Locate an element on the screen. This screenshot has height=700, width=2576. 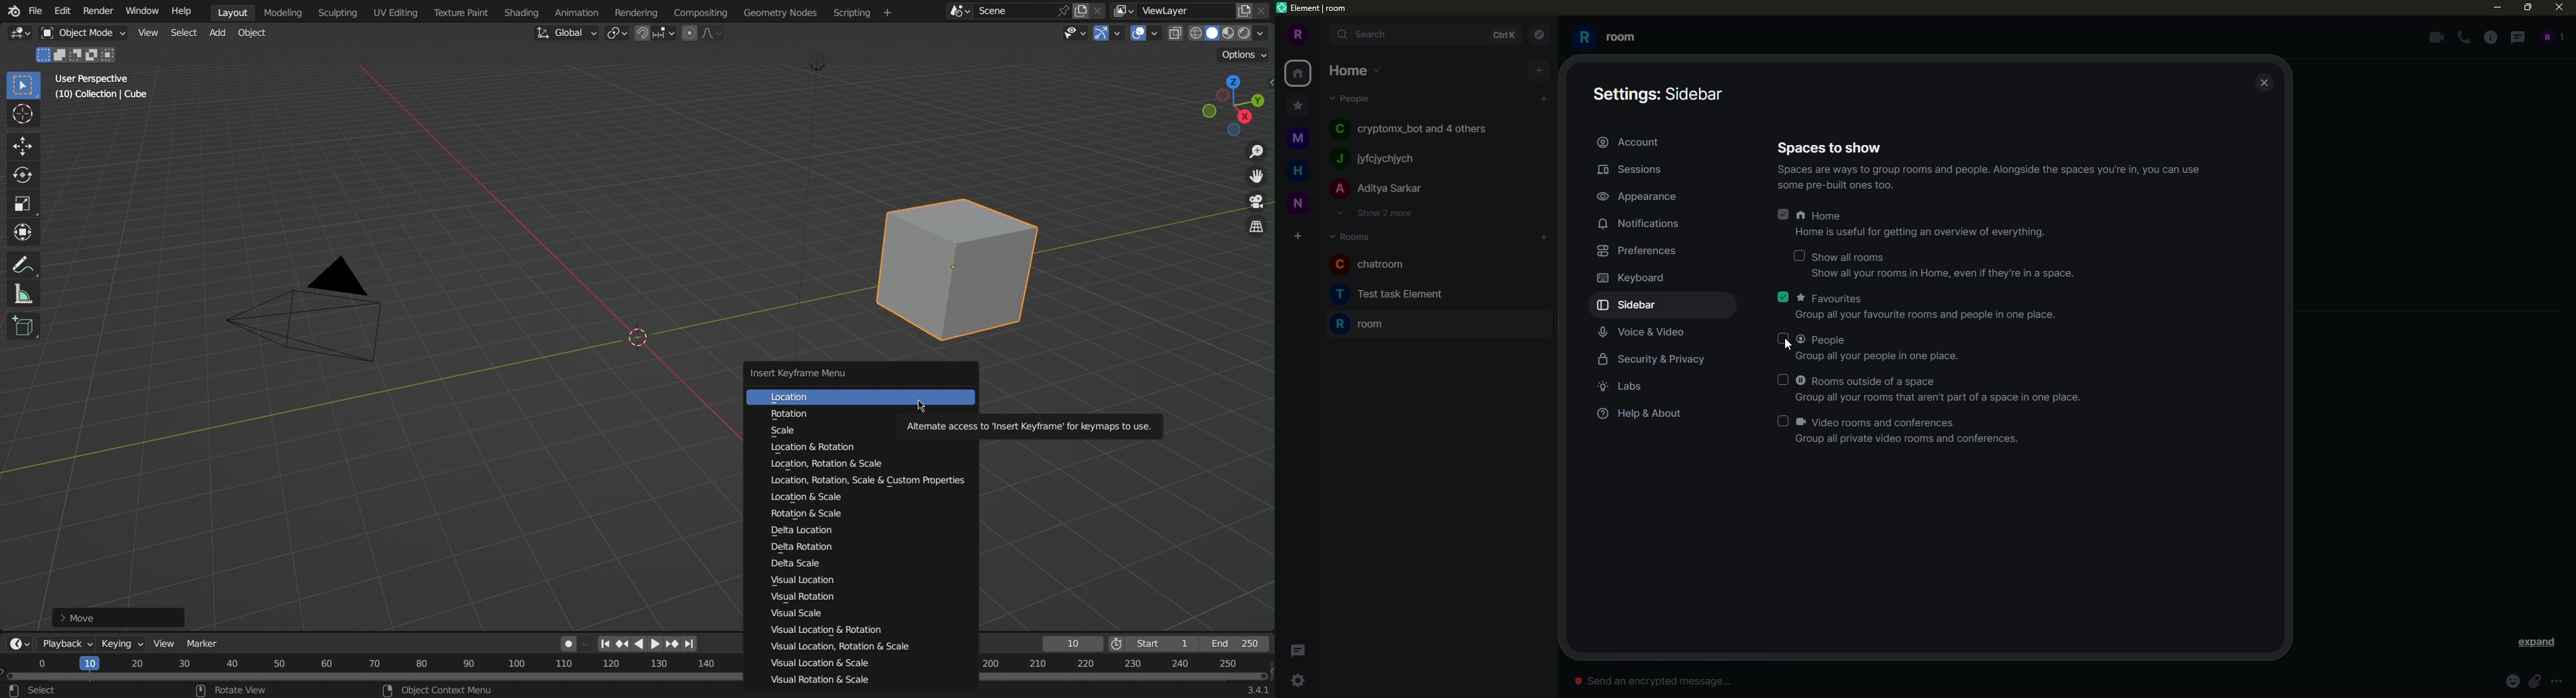
Collection | Cube is located at coordinates (103, 96).